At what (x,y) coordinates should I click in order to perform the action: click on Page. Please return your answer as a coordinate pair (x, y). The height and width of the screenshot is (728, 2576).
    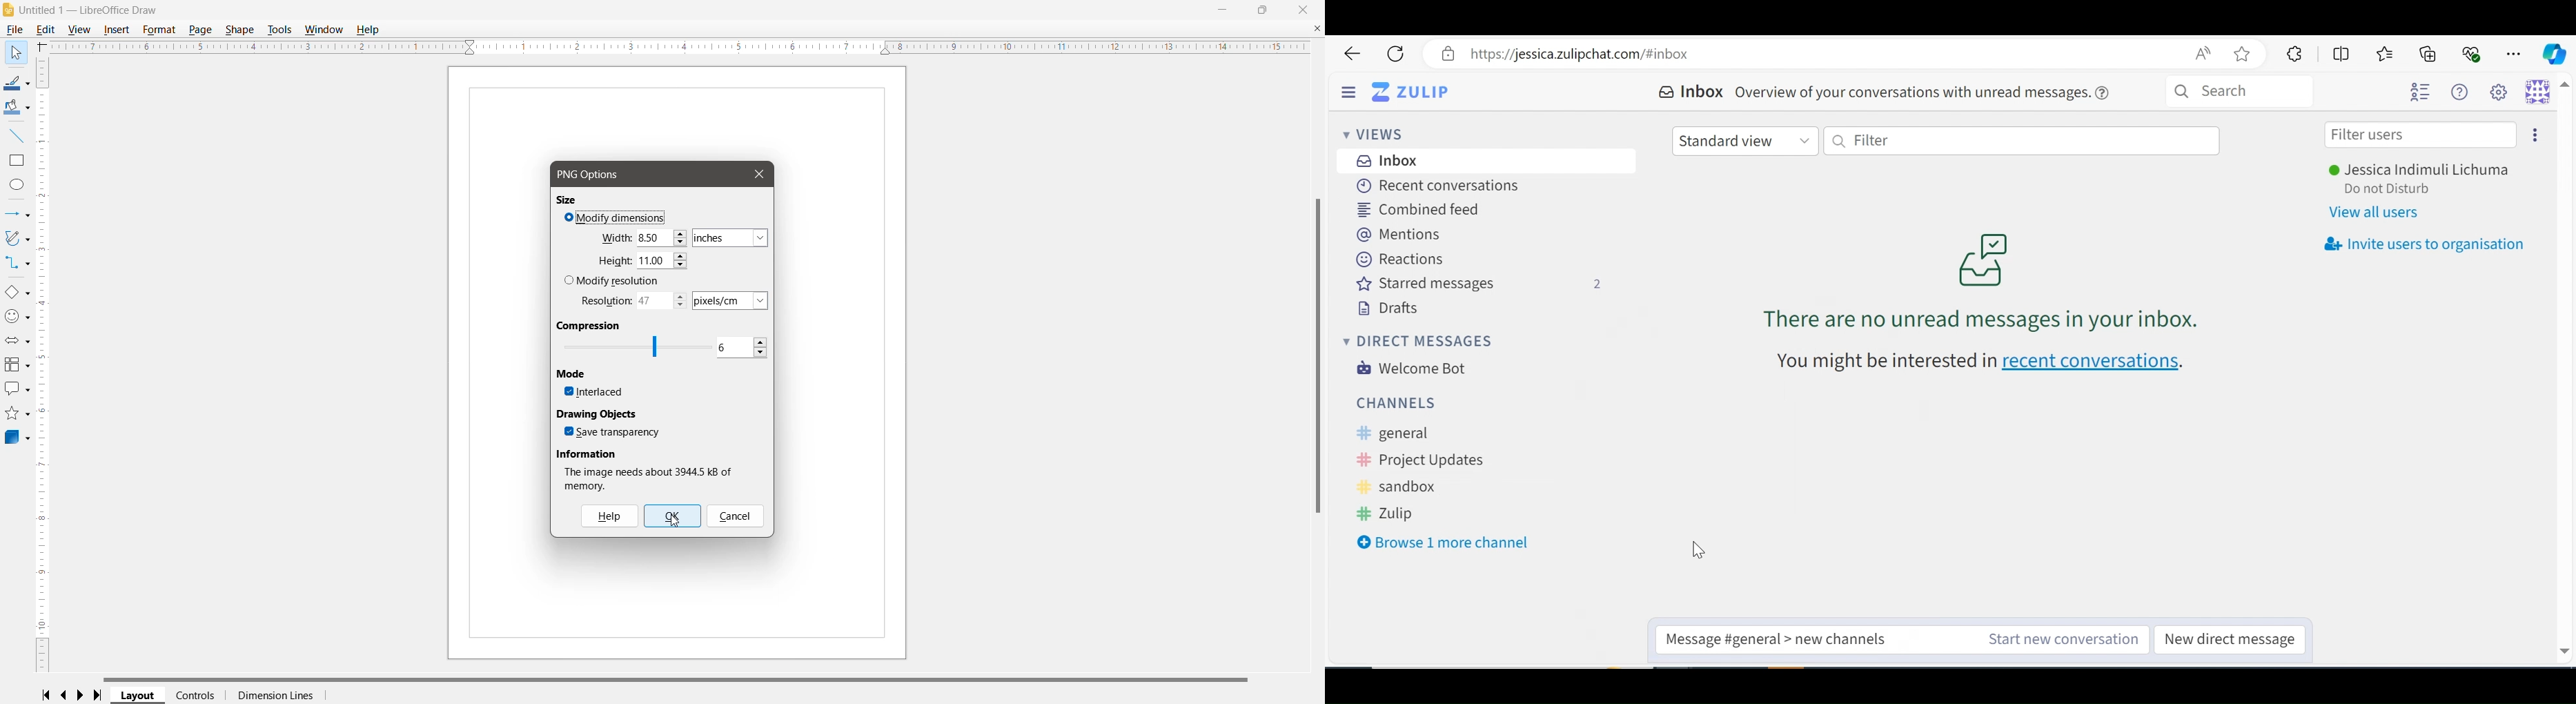
    Looking at the image, I should click on (202, 30).